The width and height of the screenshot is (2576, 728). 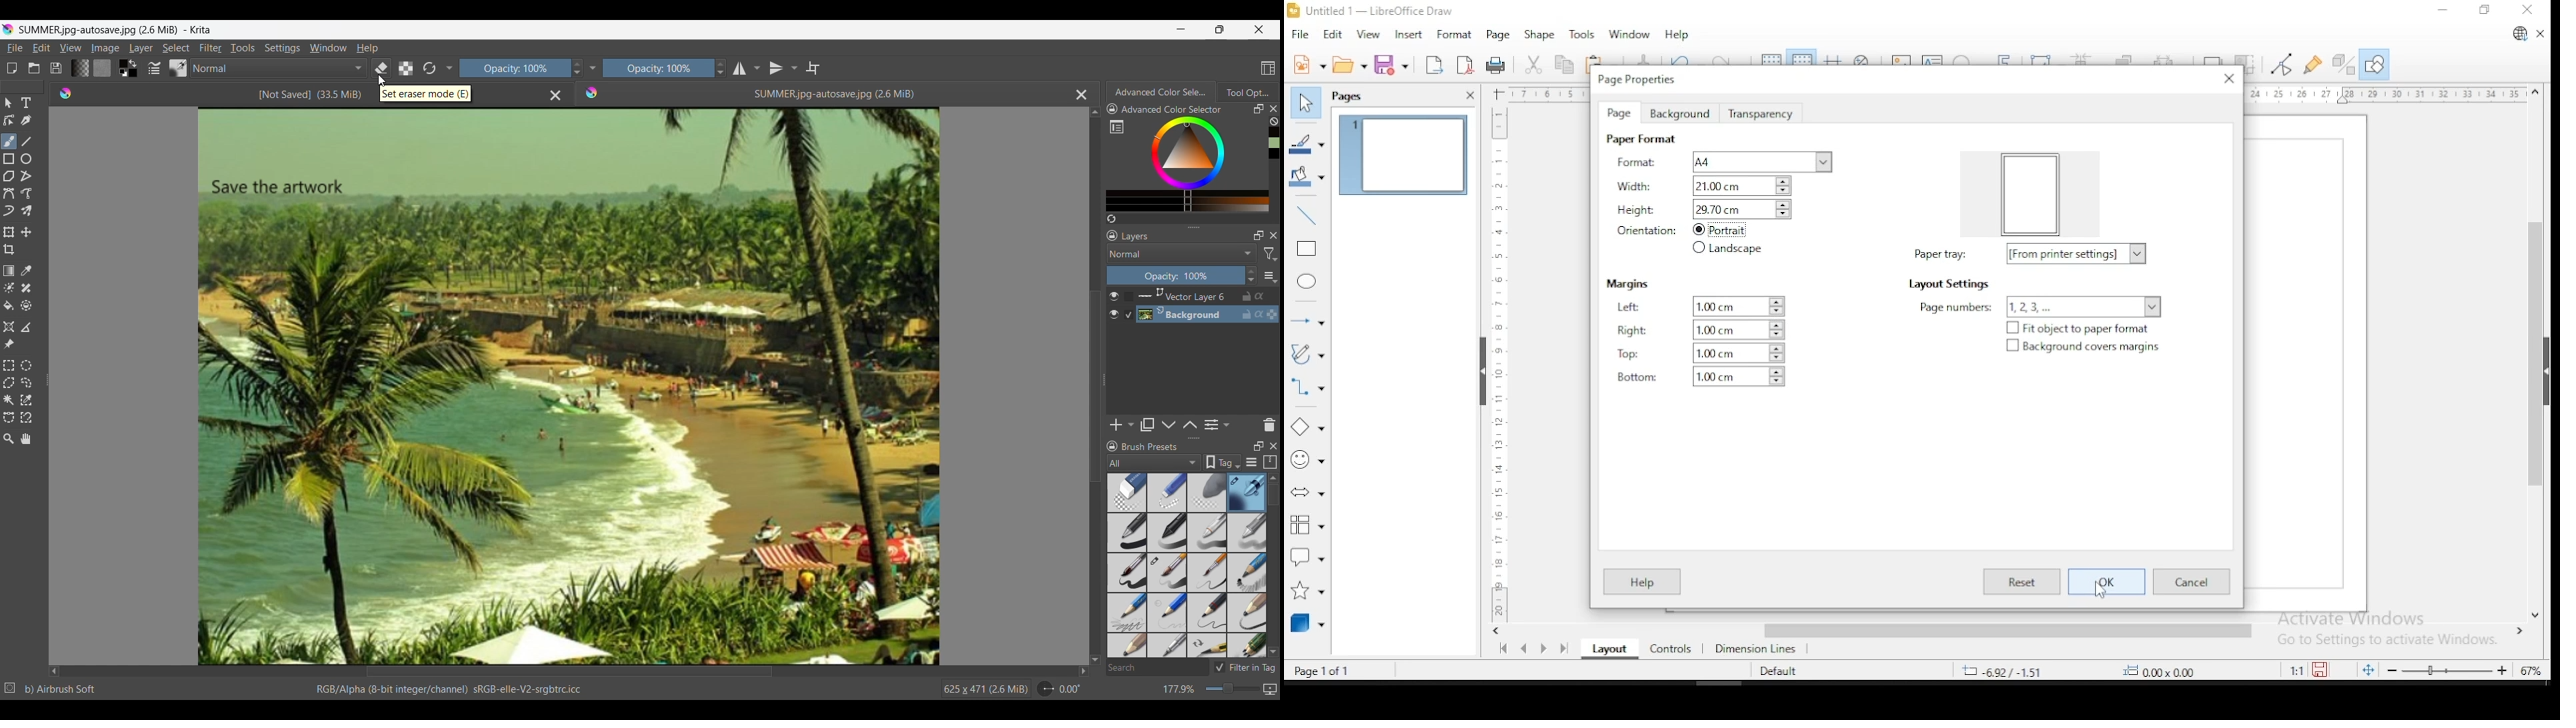 I want to click on next page, so click(x=1544, y=650).